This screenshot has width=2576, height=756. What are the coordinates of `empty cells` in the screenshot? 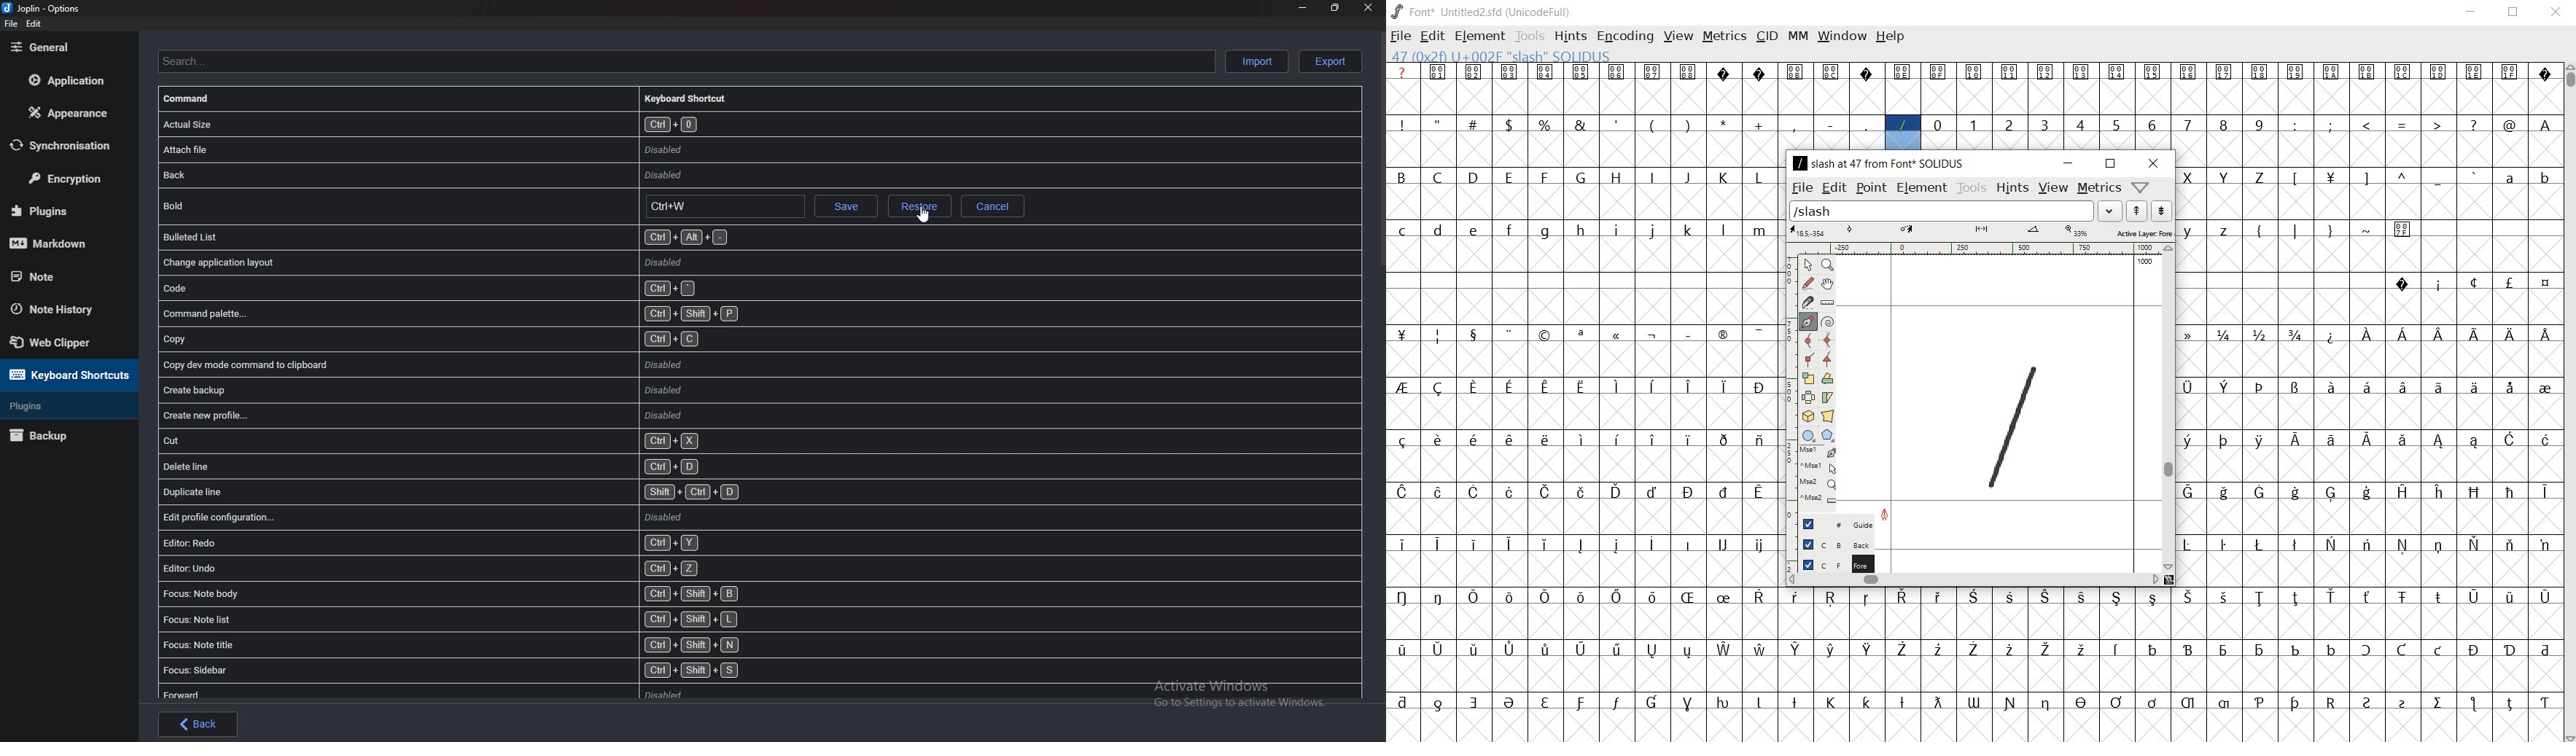 It's located at (2370, 204).